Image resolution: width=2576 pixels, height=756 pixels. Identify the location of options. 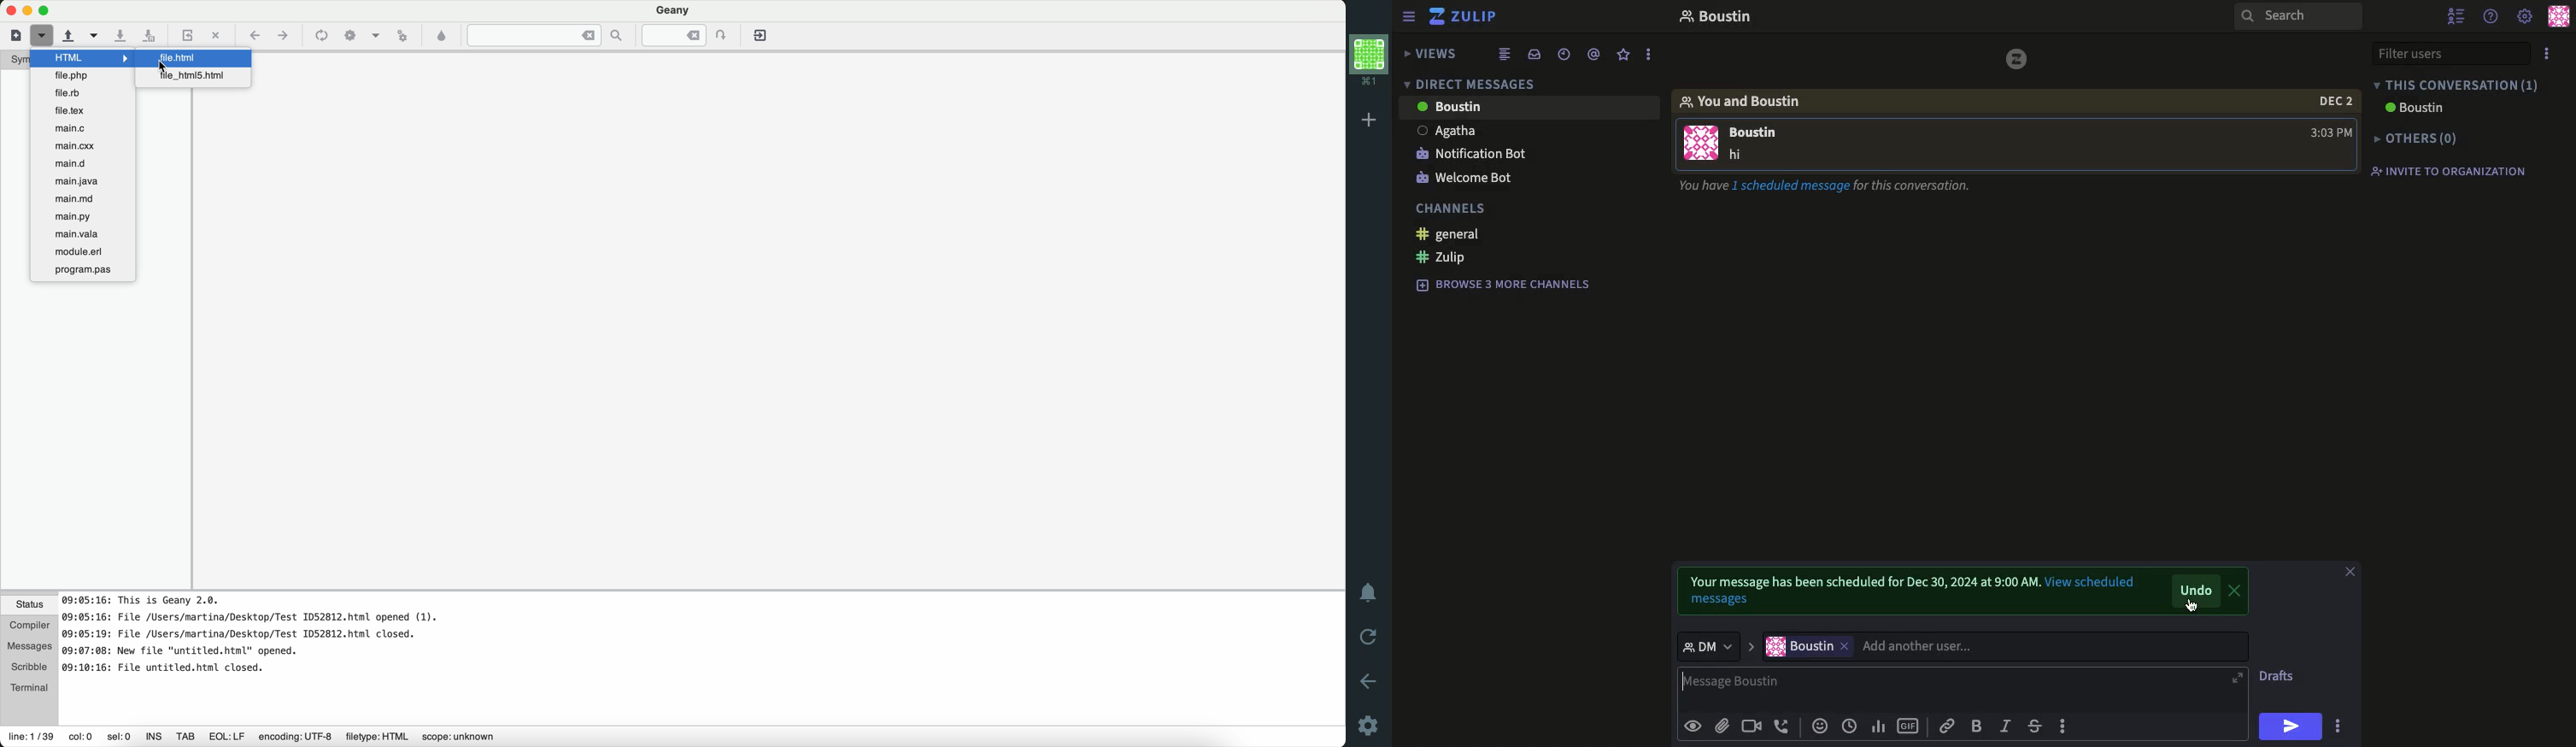
(2344, 726).